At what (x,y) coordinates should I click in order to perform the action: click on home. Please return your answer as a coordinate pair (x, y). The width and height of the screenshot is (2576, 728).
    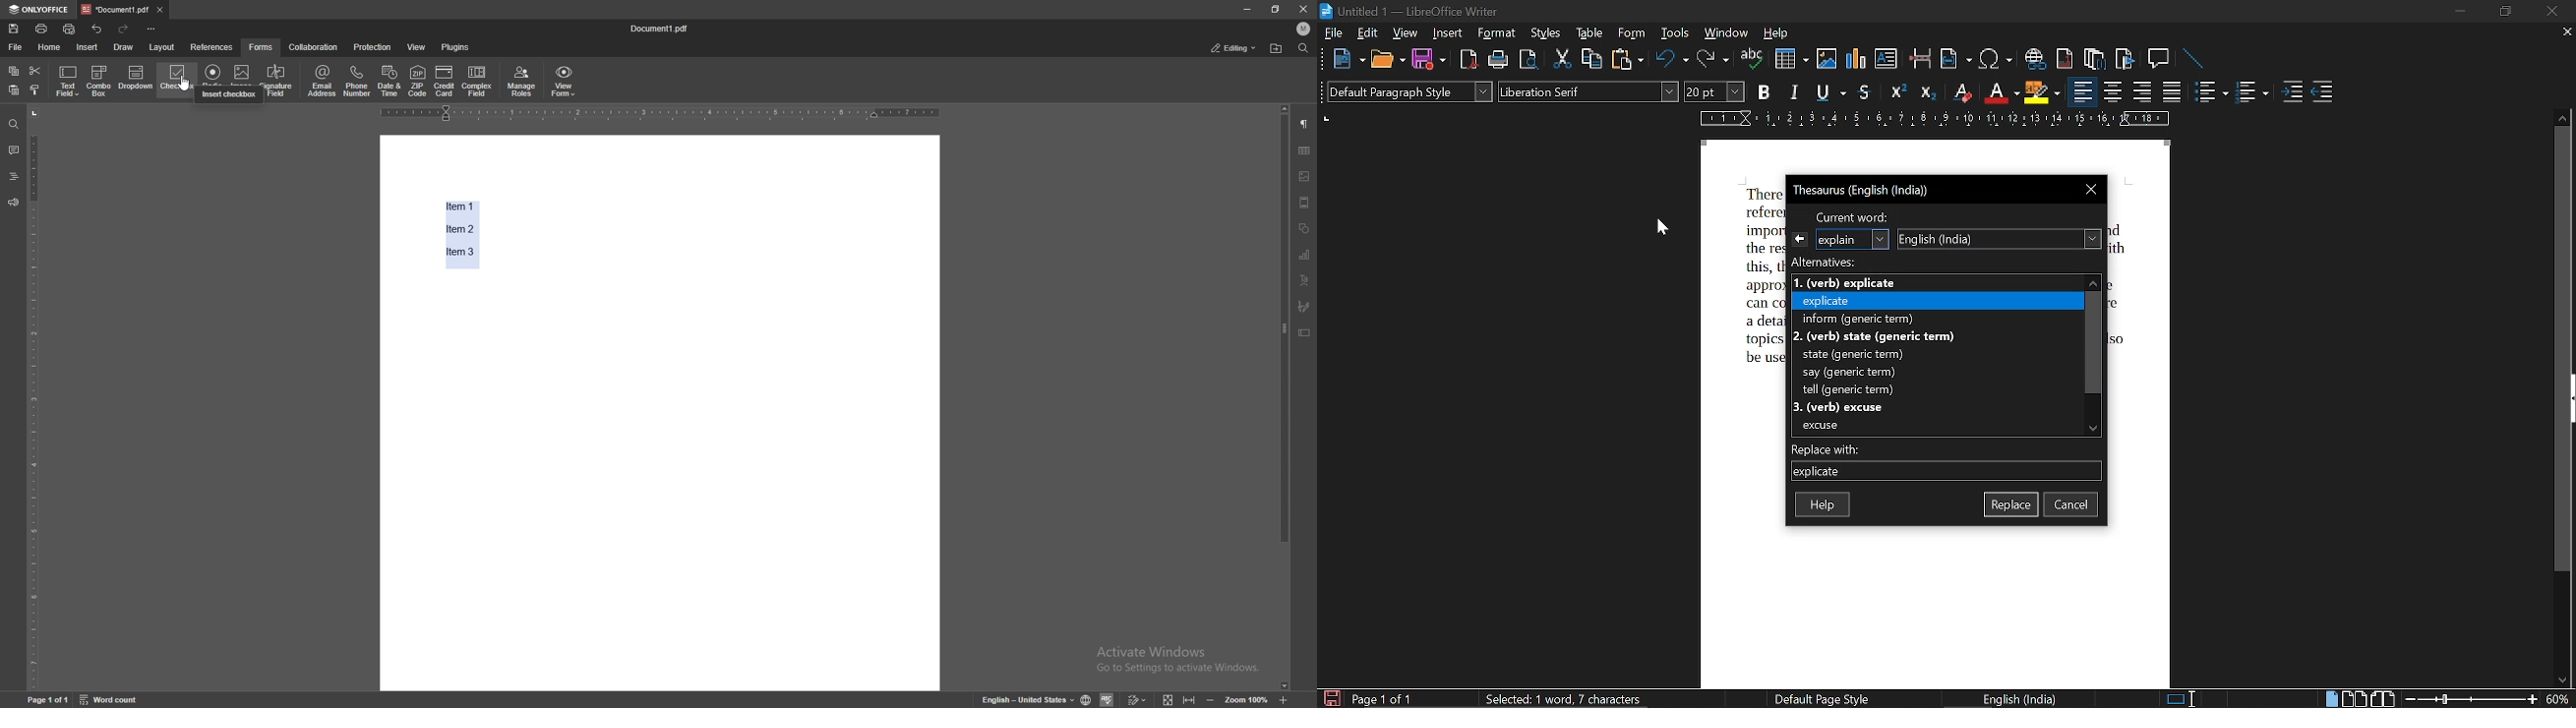
    Looking at the image, I should click on (52, 47).